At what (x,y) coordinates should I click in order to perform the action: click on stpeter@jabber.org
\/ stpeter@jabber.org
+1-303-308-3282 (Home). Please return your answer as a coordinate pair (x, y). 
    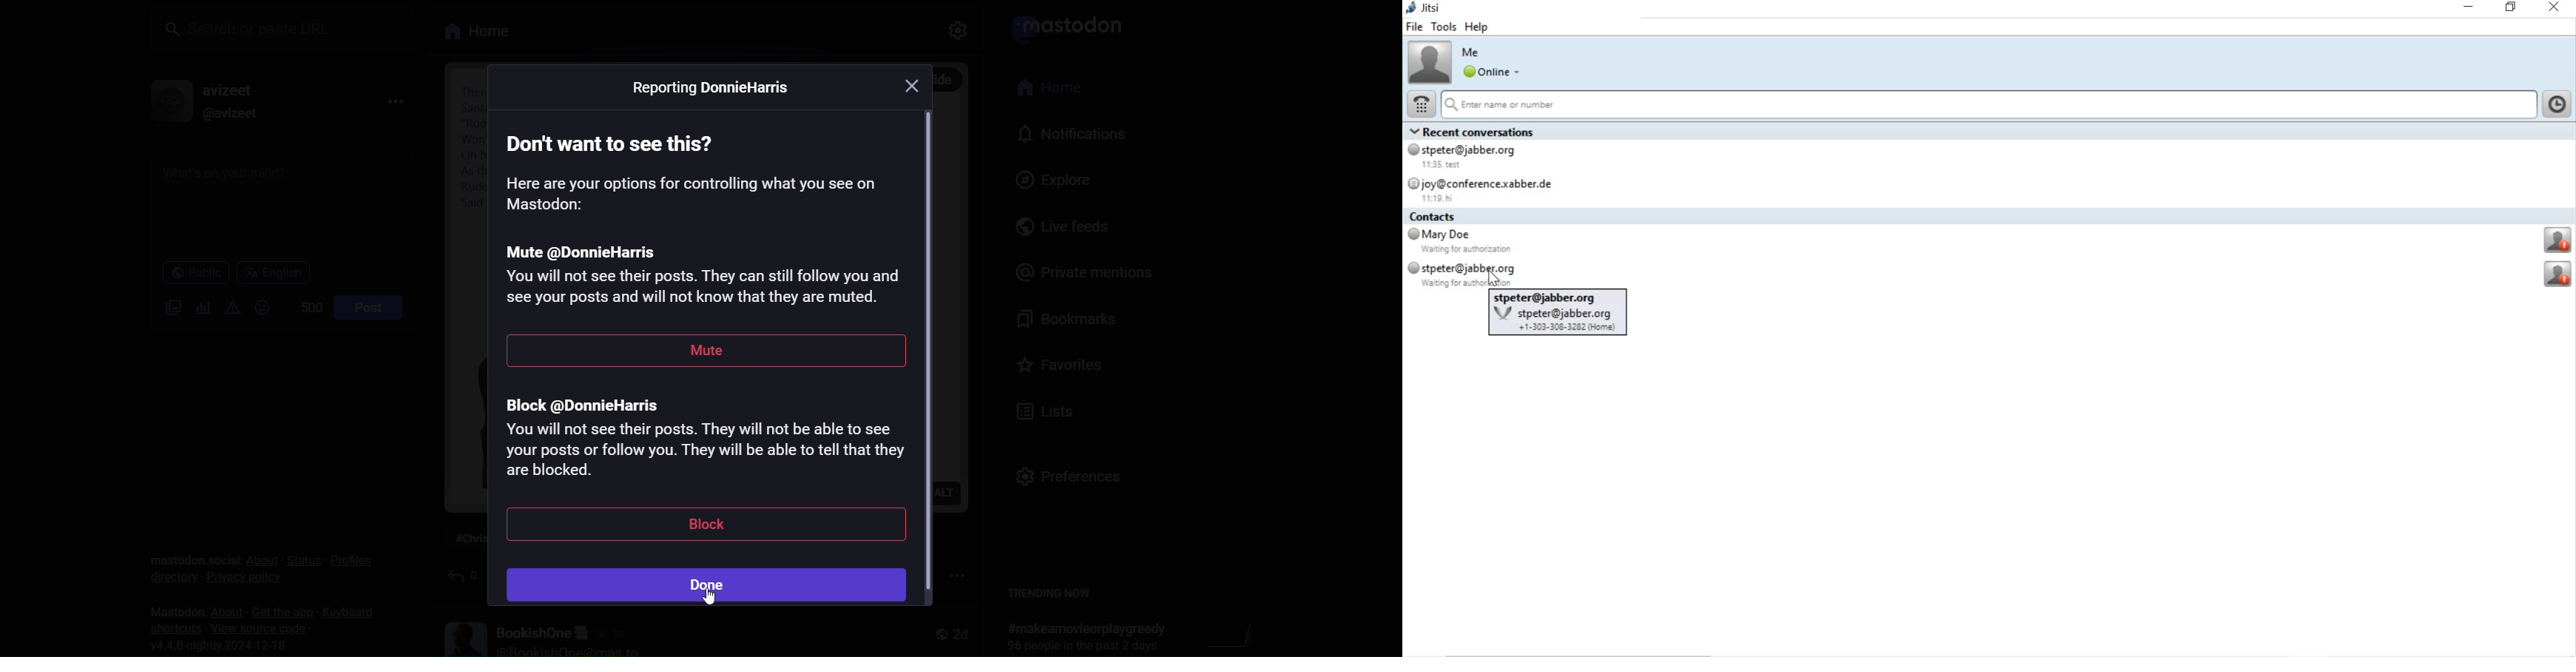
    Looking at the image, I should click on (1557, 317).